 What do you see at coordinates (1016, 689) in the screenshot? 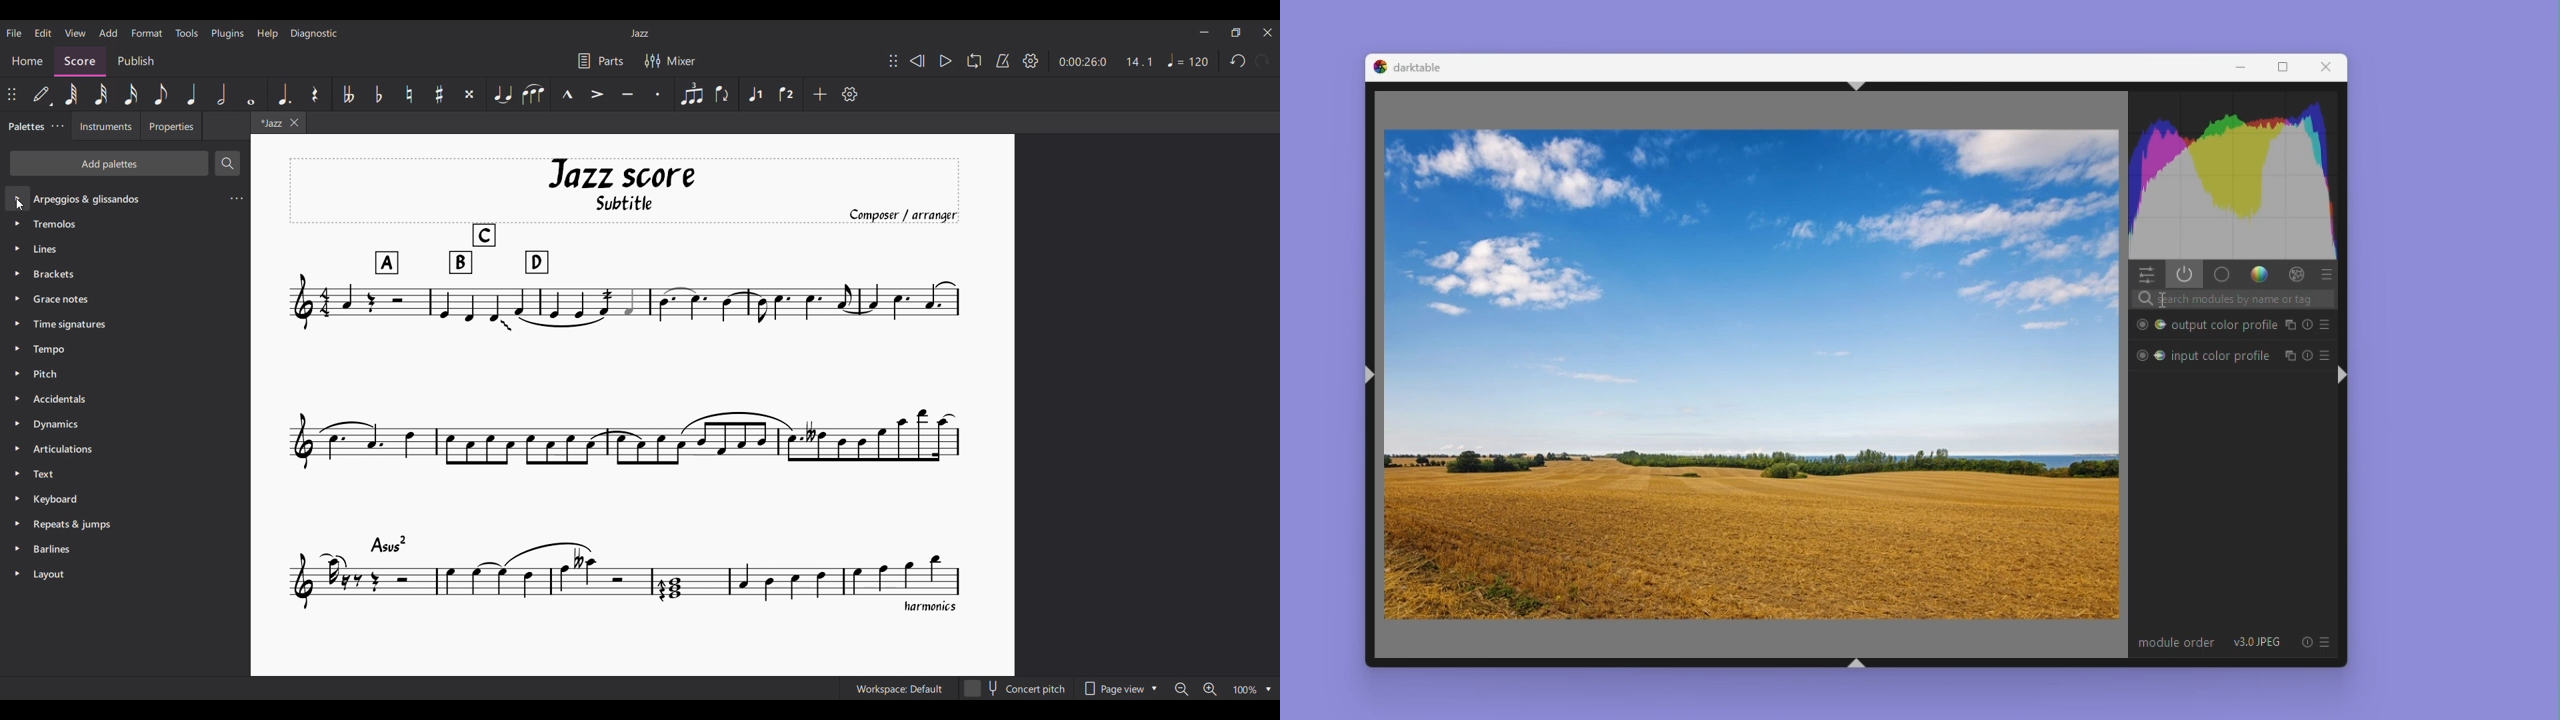
I see `Concert pitch toggle` at bounding box center [1016, 689].